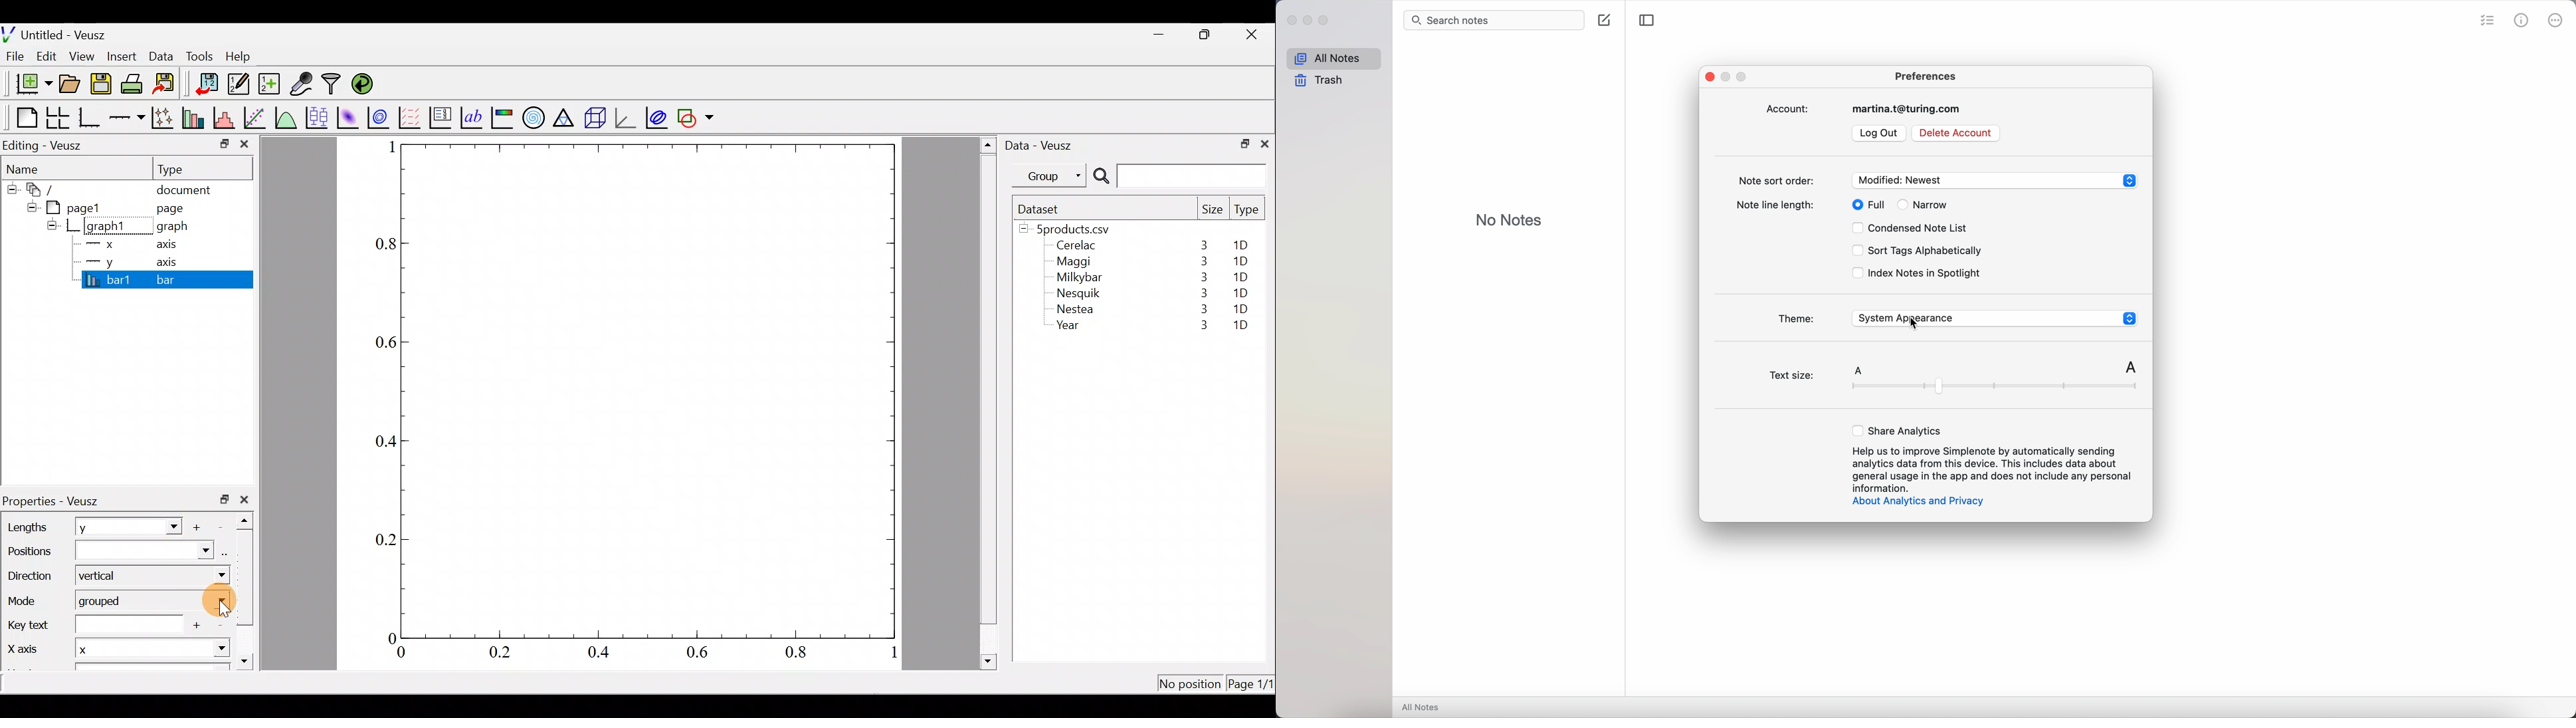  Describe the element at coordinates (2521, 19) in the screenshot. I see `metrics` at that location.